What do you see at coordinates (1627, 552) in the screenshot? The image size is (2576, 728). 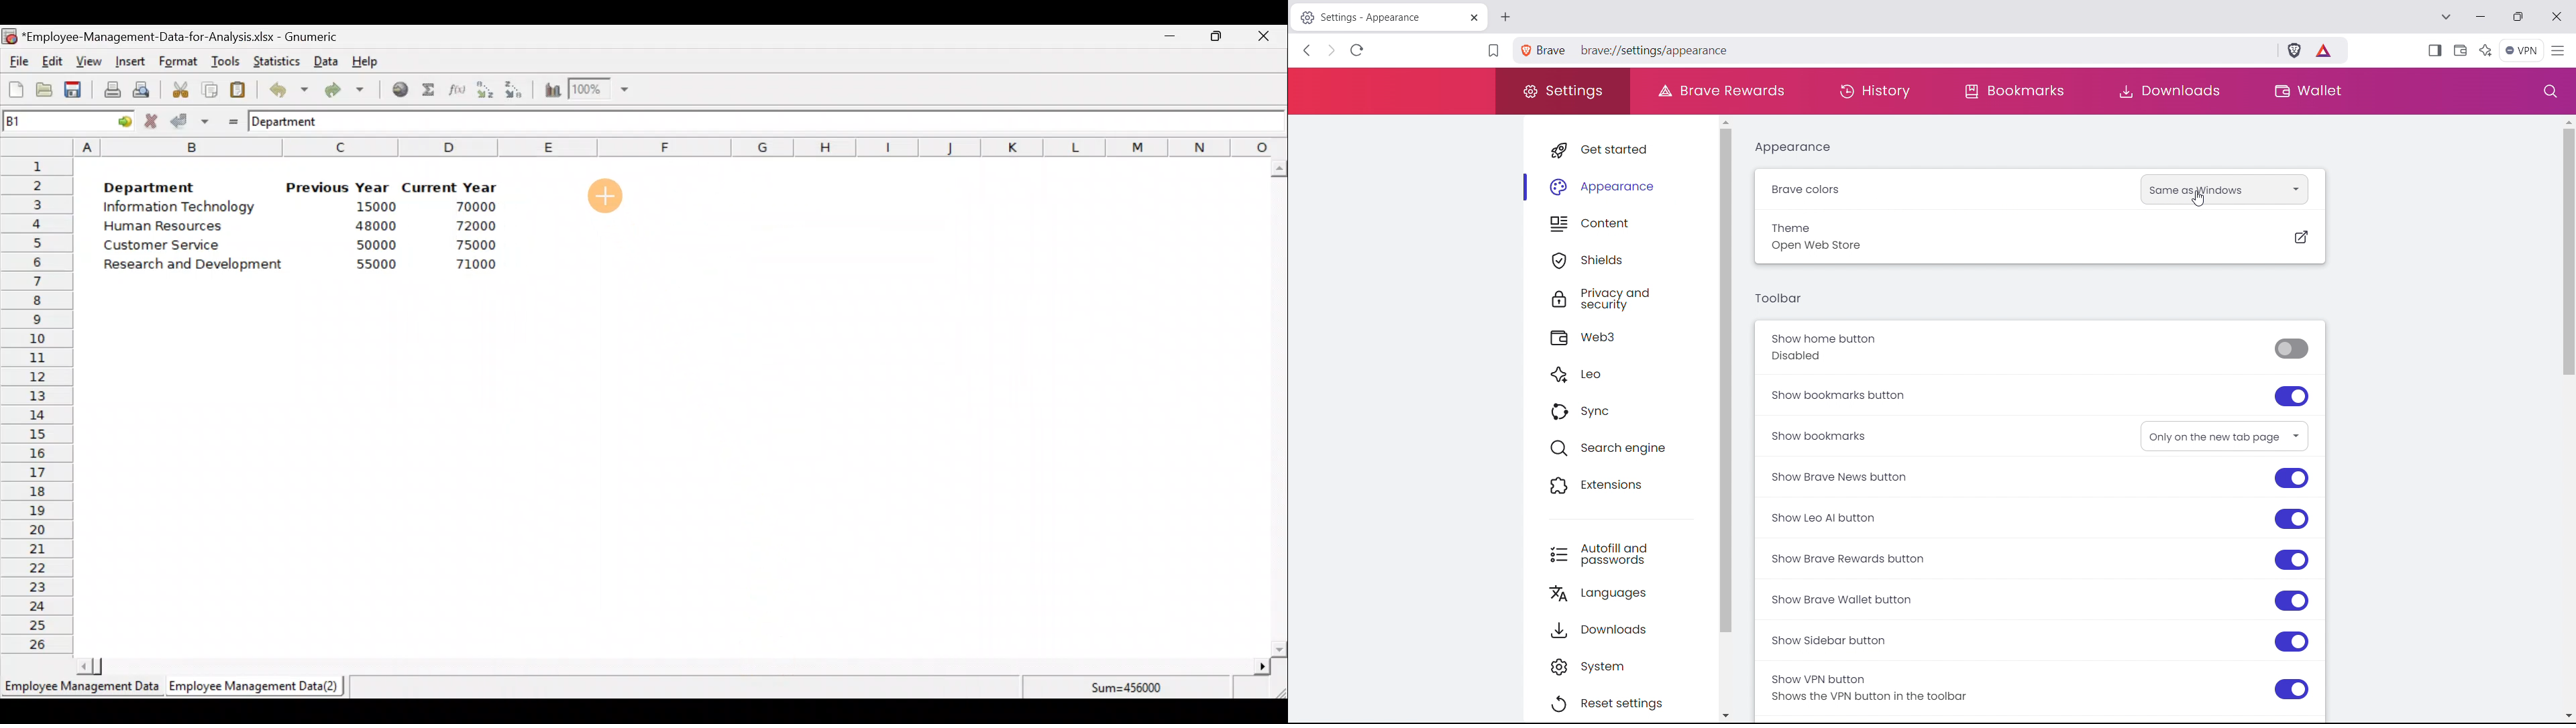 I see `autofill and passwords` at bounding box center [1627, 552].